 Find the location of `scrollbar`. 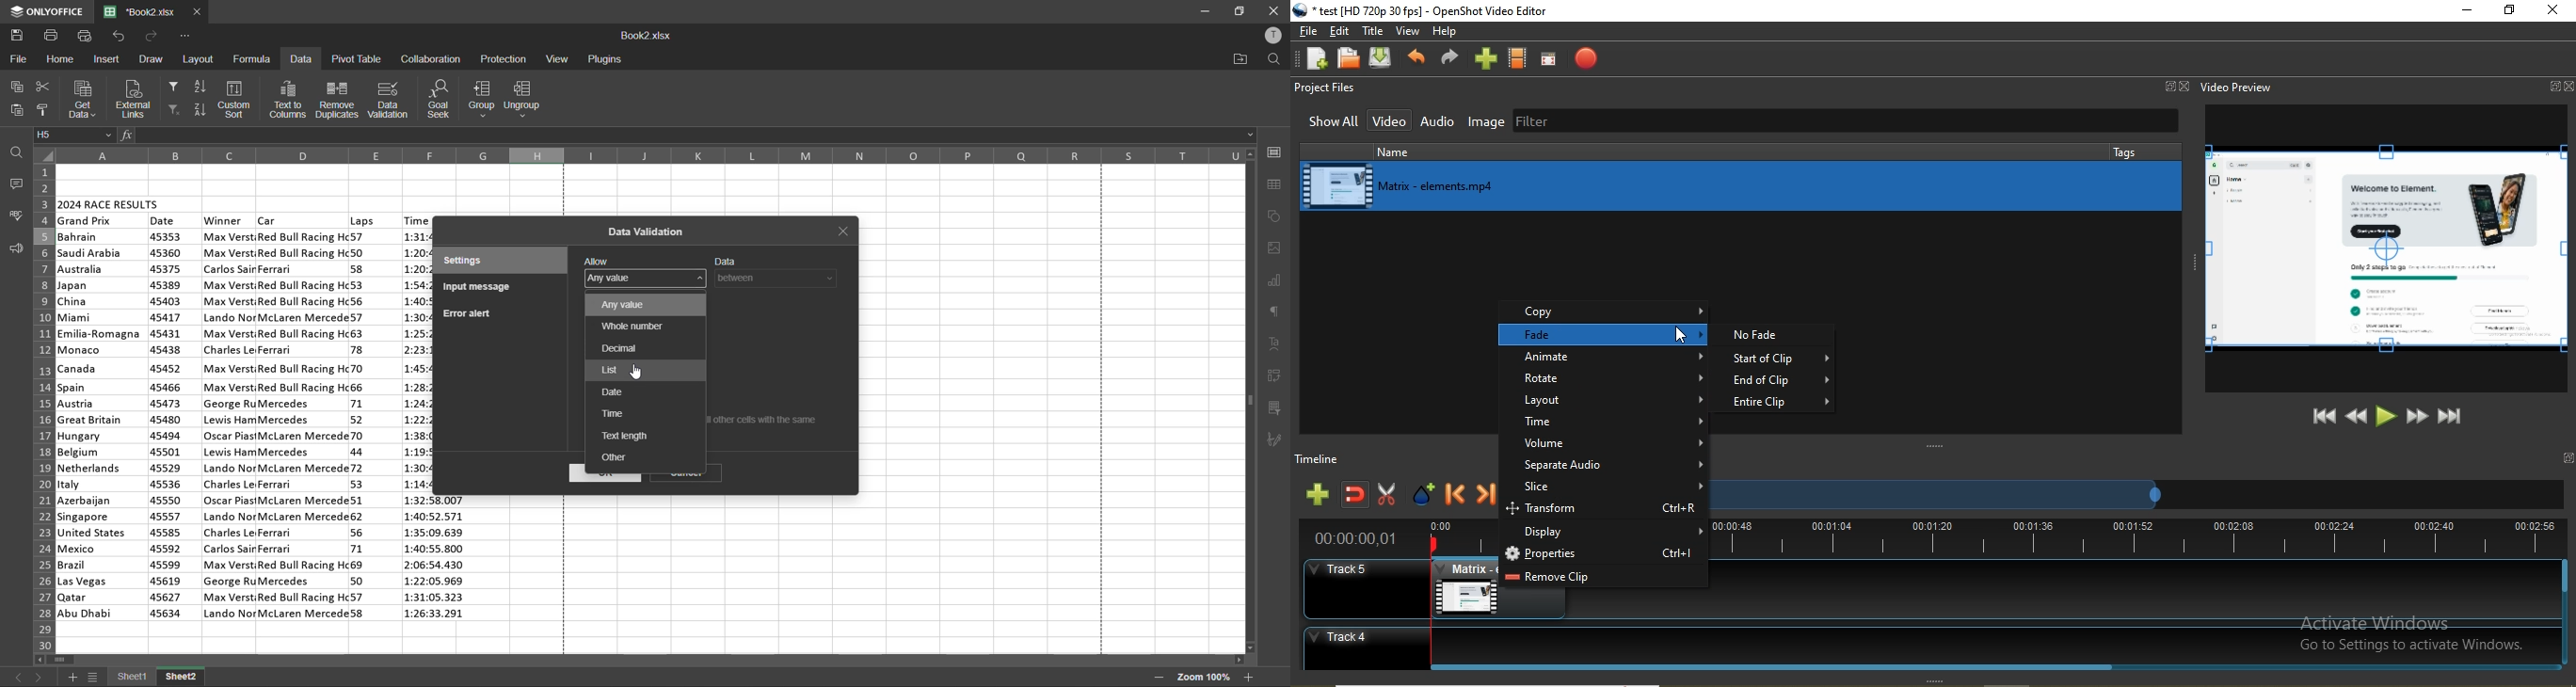

scrollbar is located at coordinates (641, 661).